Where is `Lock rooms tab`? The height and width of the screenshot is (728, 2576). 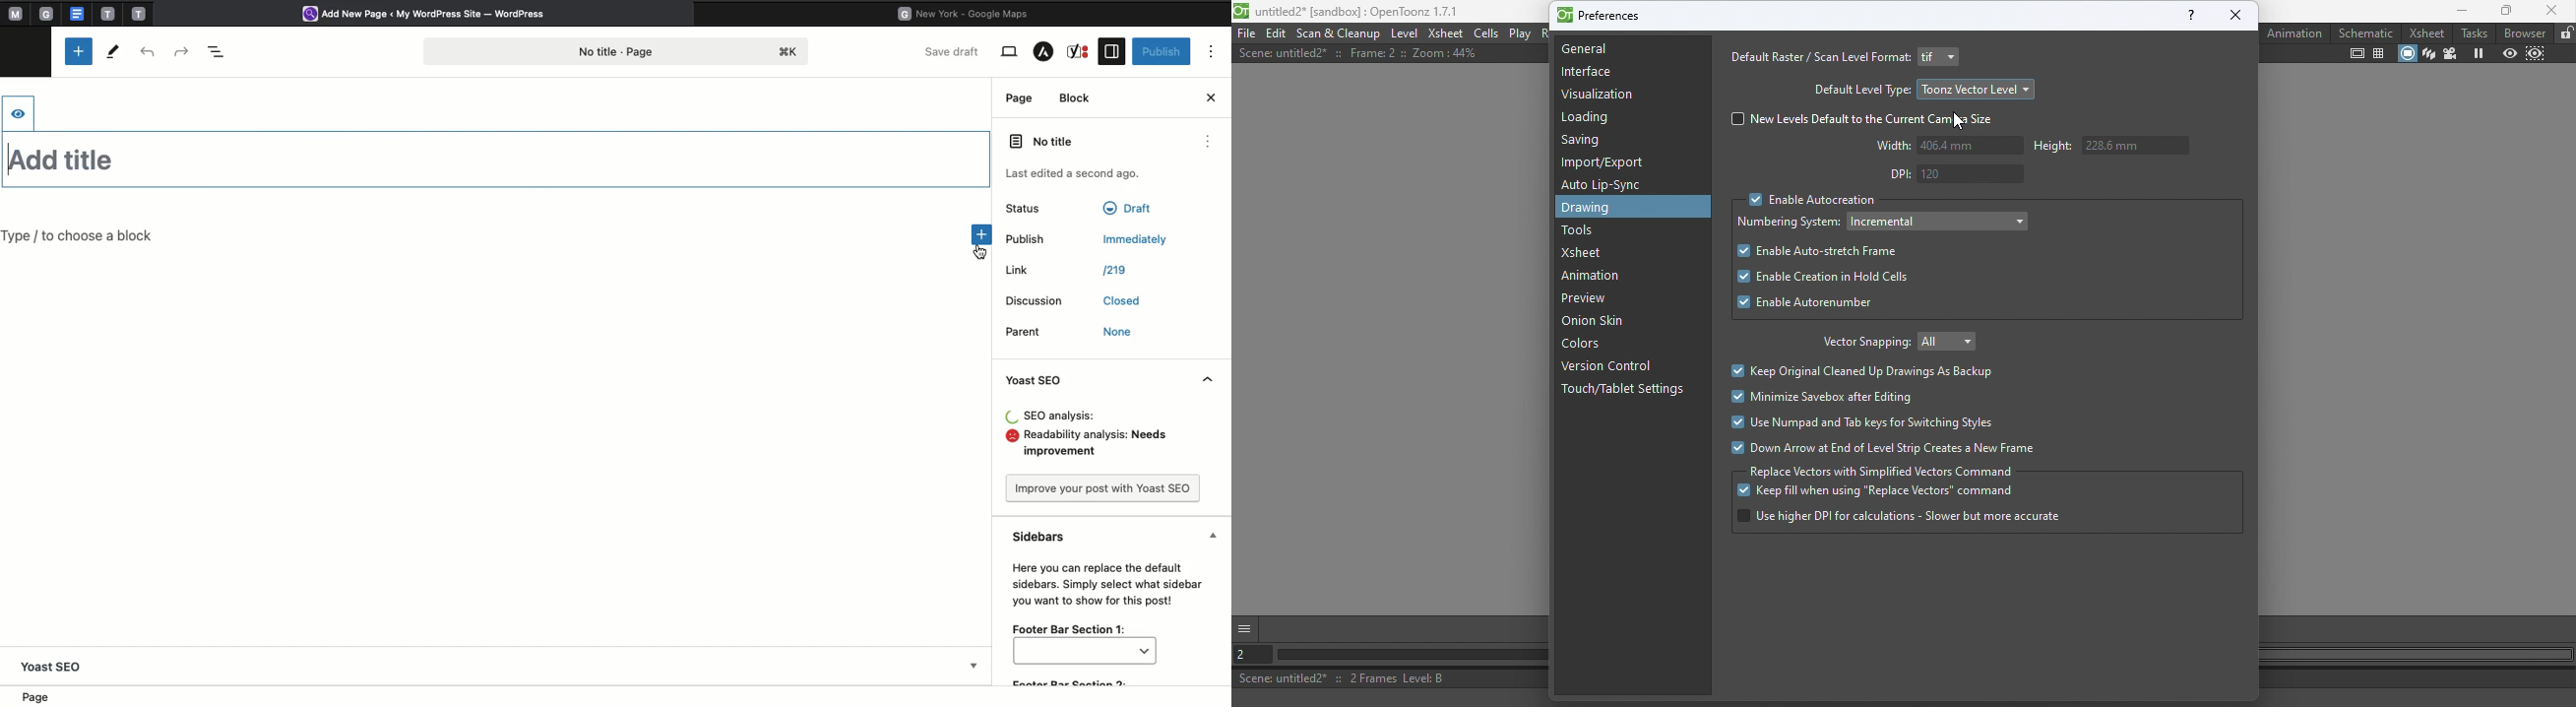
Lock rooms tab is located at coordinates (2564, 33).